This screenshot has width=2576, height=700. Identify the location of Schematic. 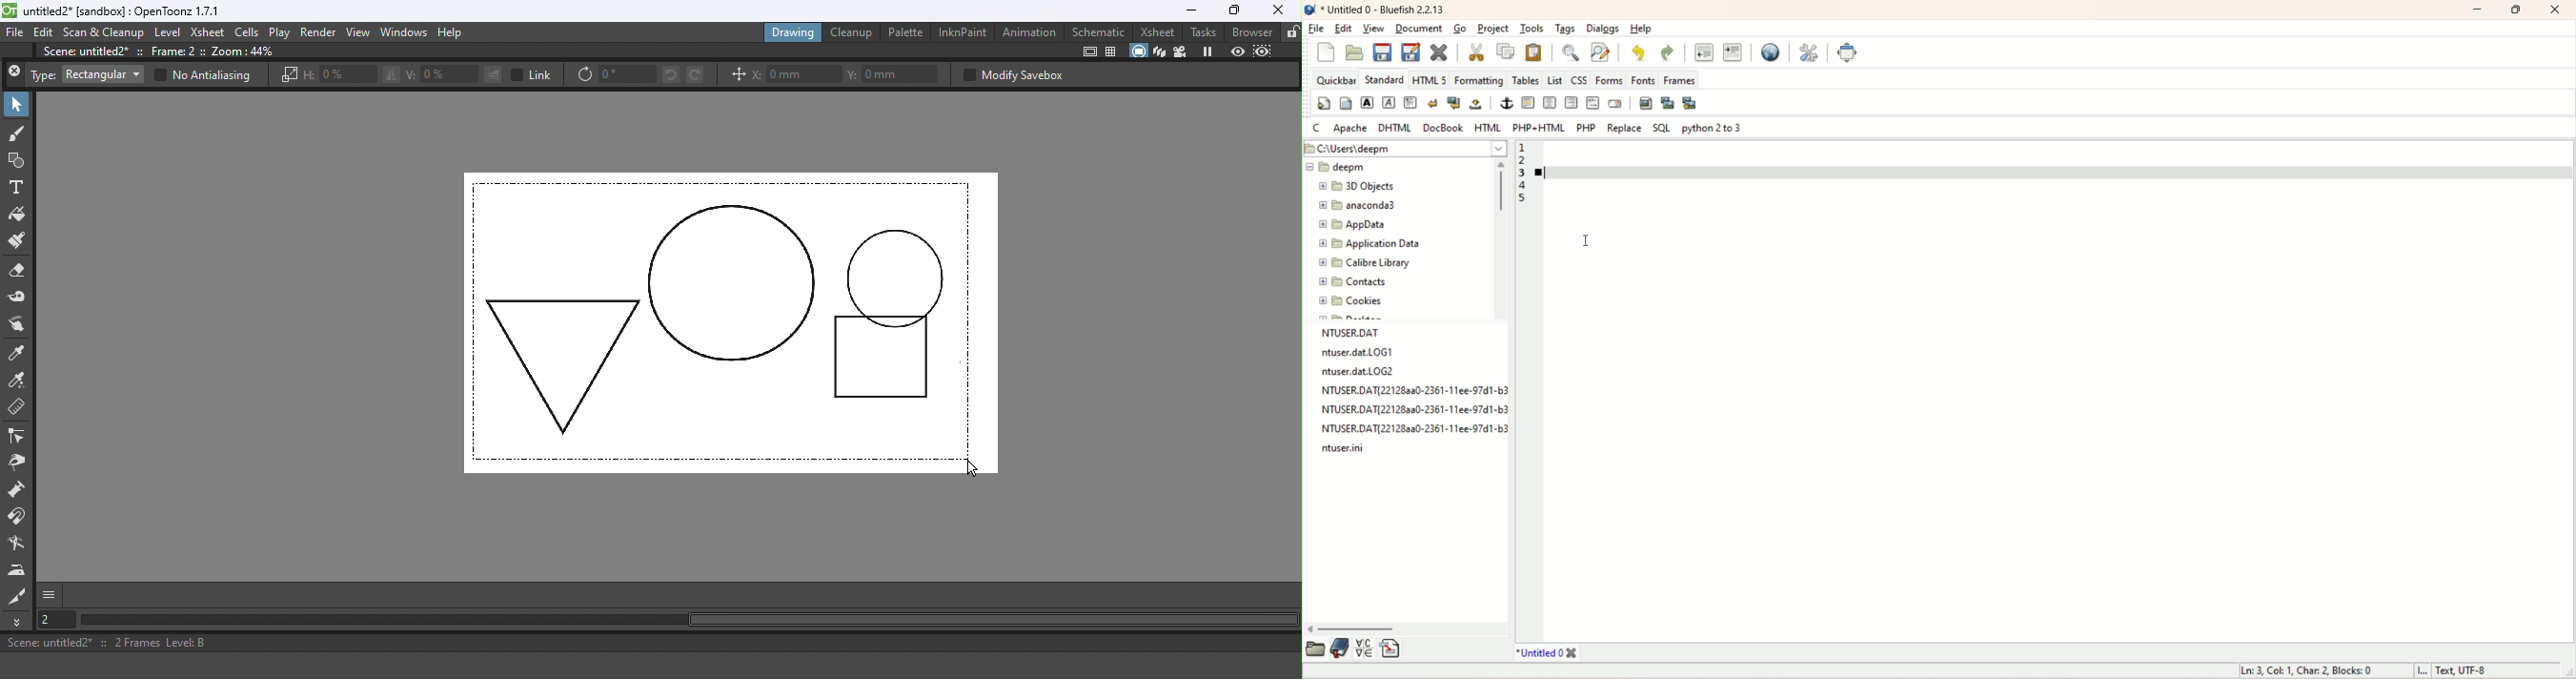
(1100, 31).